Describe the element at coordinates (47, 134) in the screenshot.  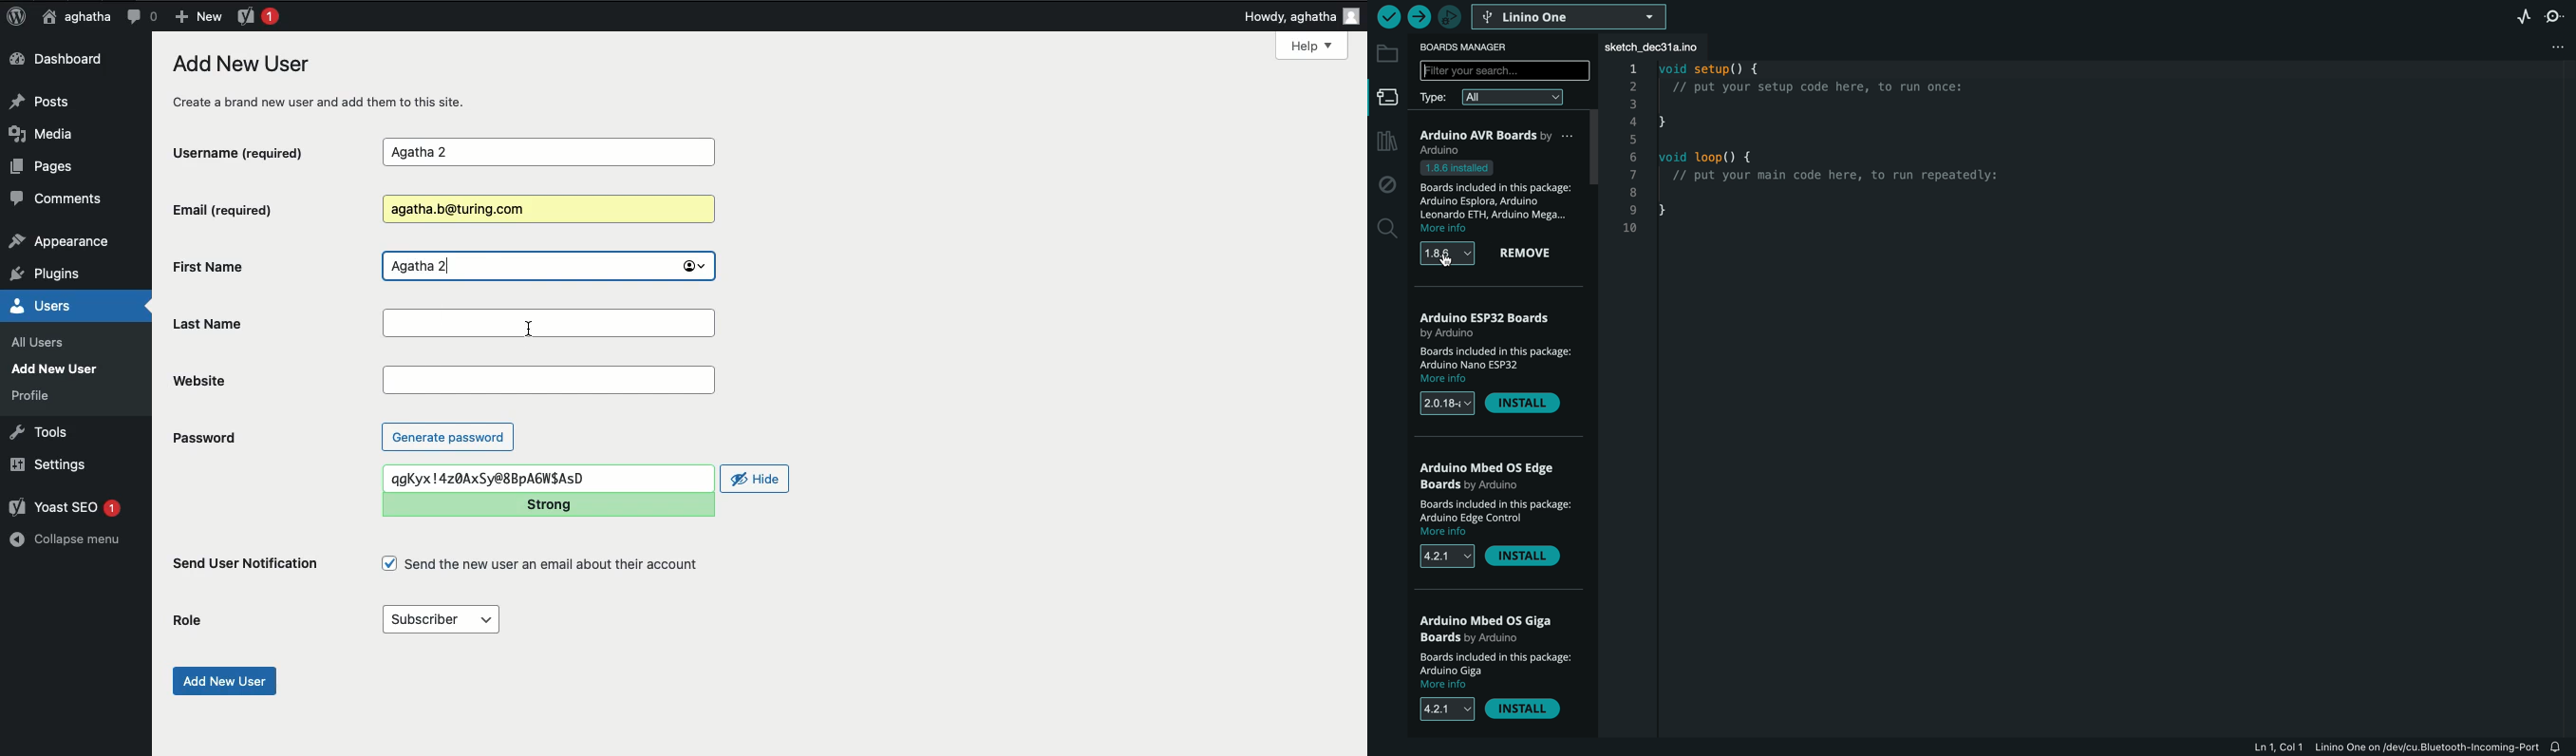
I see `Media` at that location.